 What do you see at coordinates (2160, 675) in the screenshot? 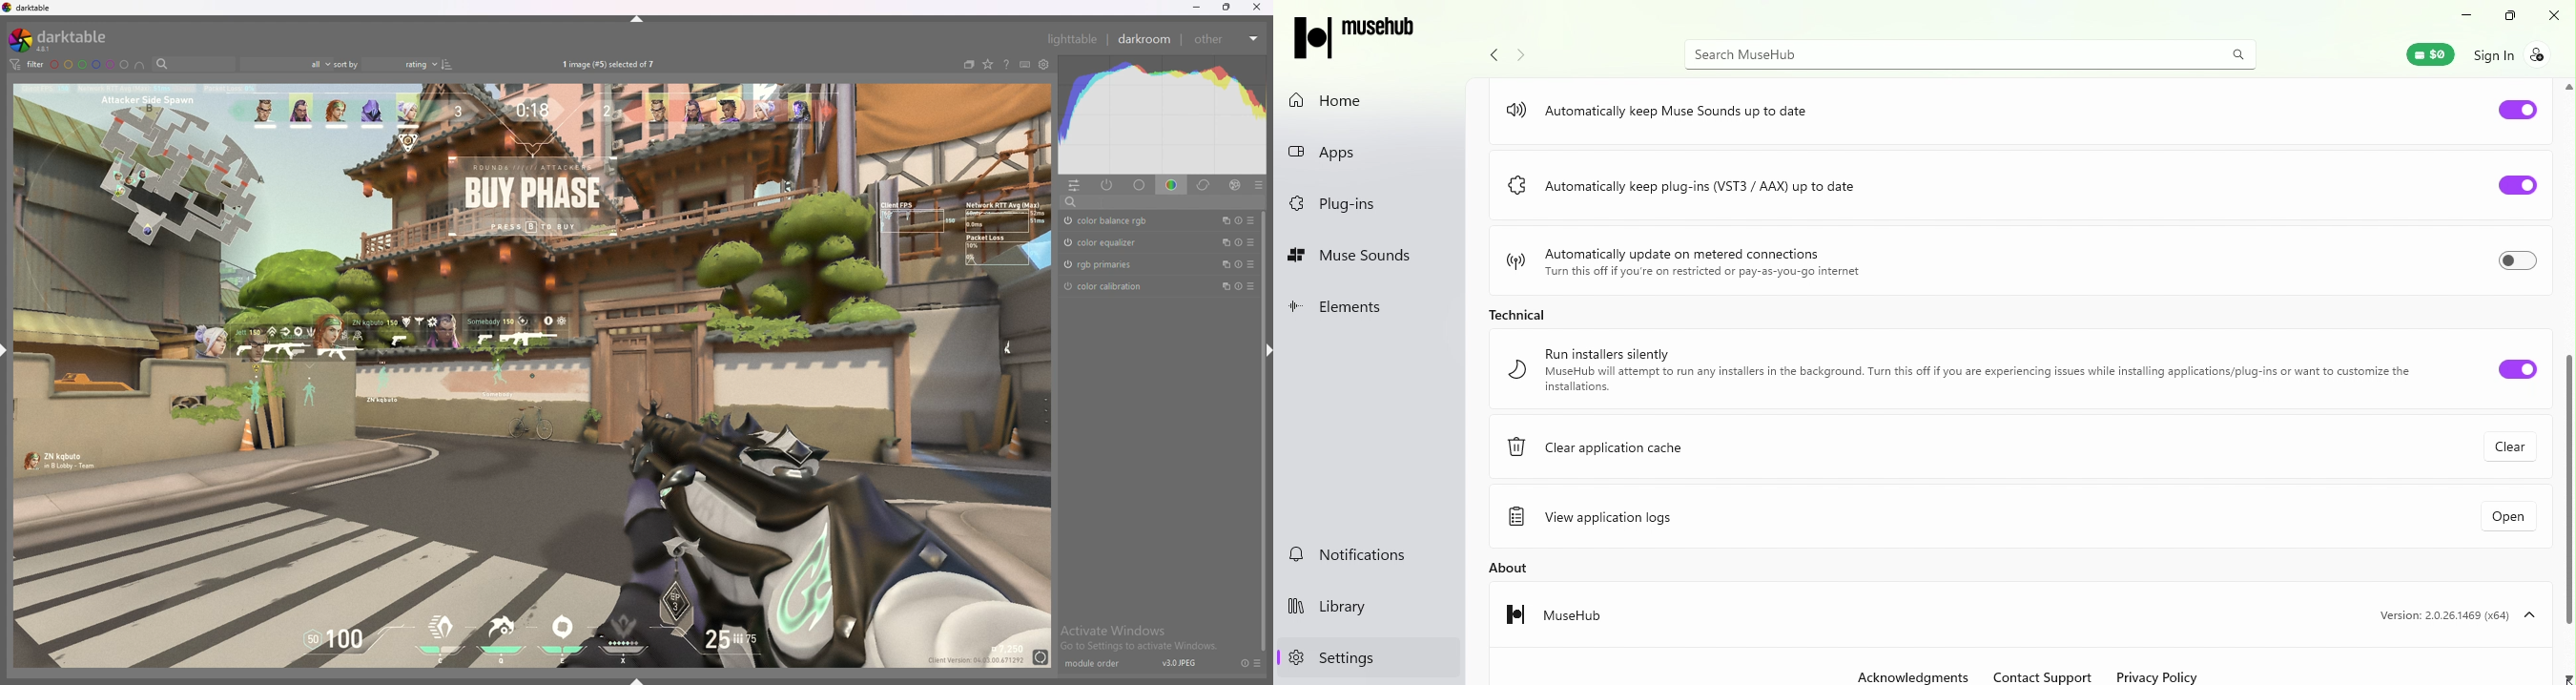
I see `Privacy policy` at bounding box center [2160, 675].